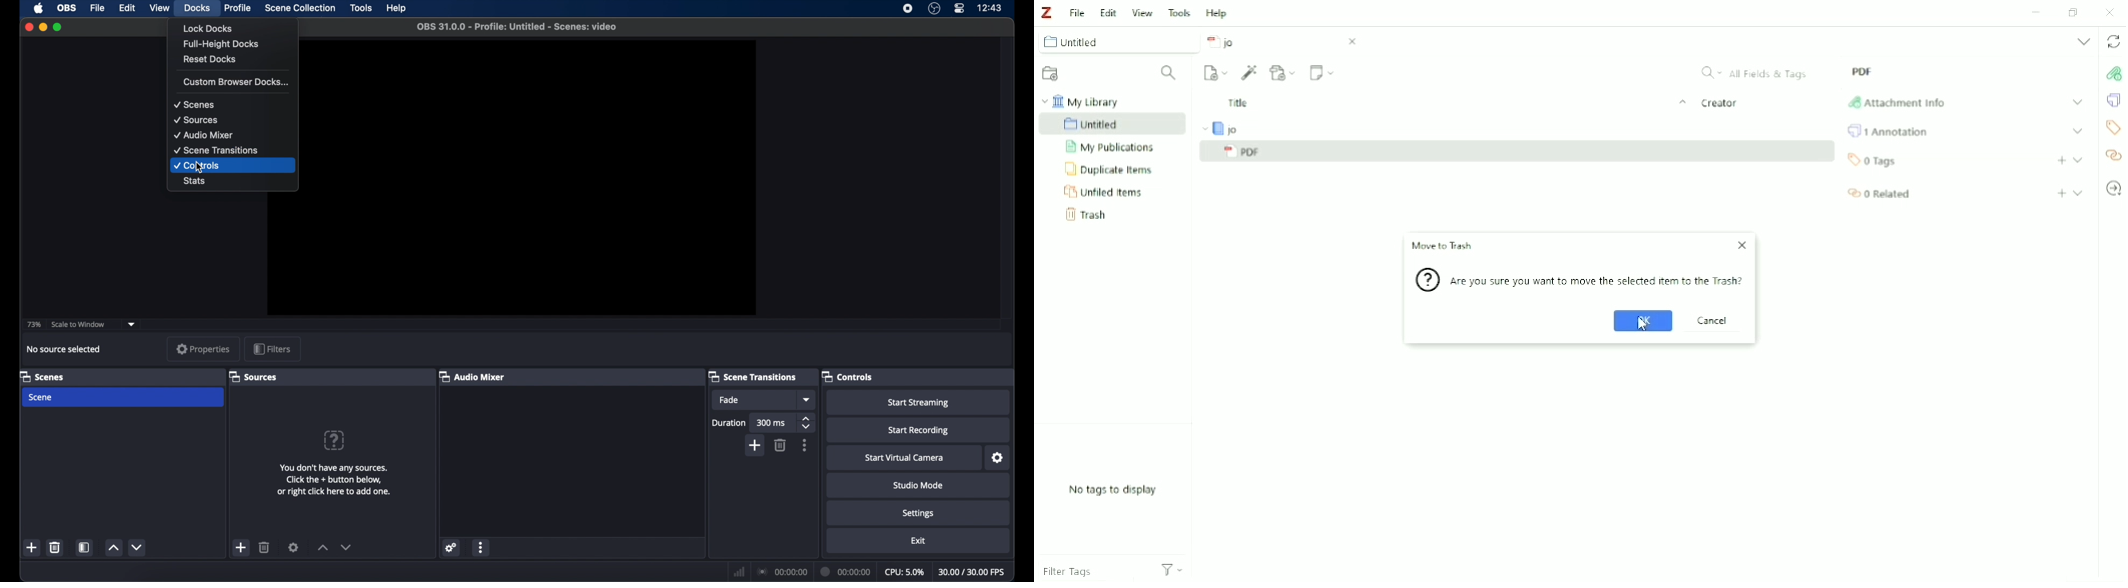  I want to click on lock docks, so click(209, 29).